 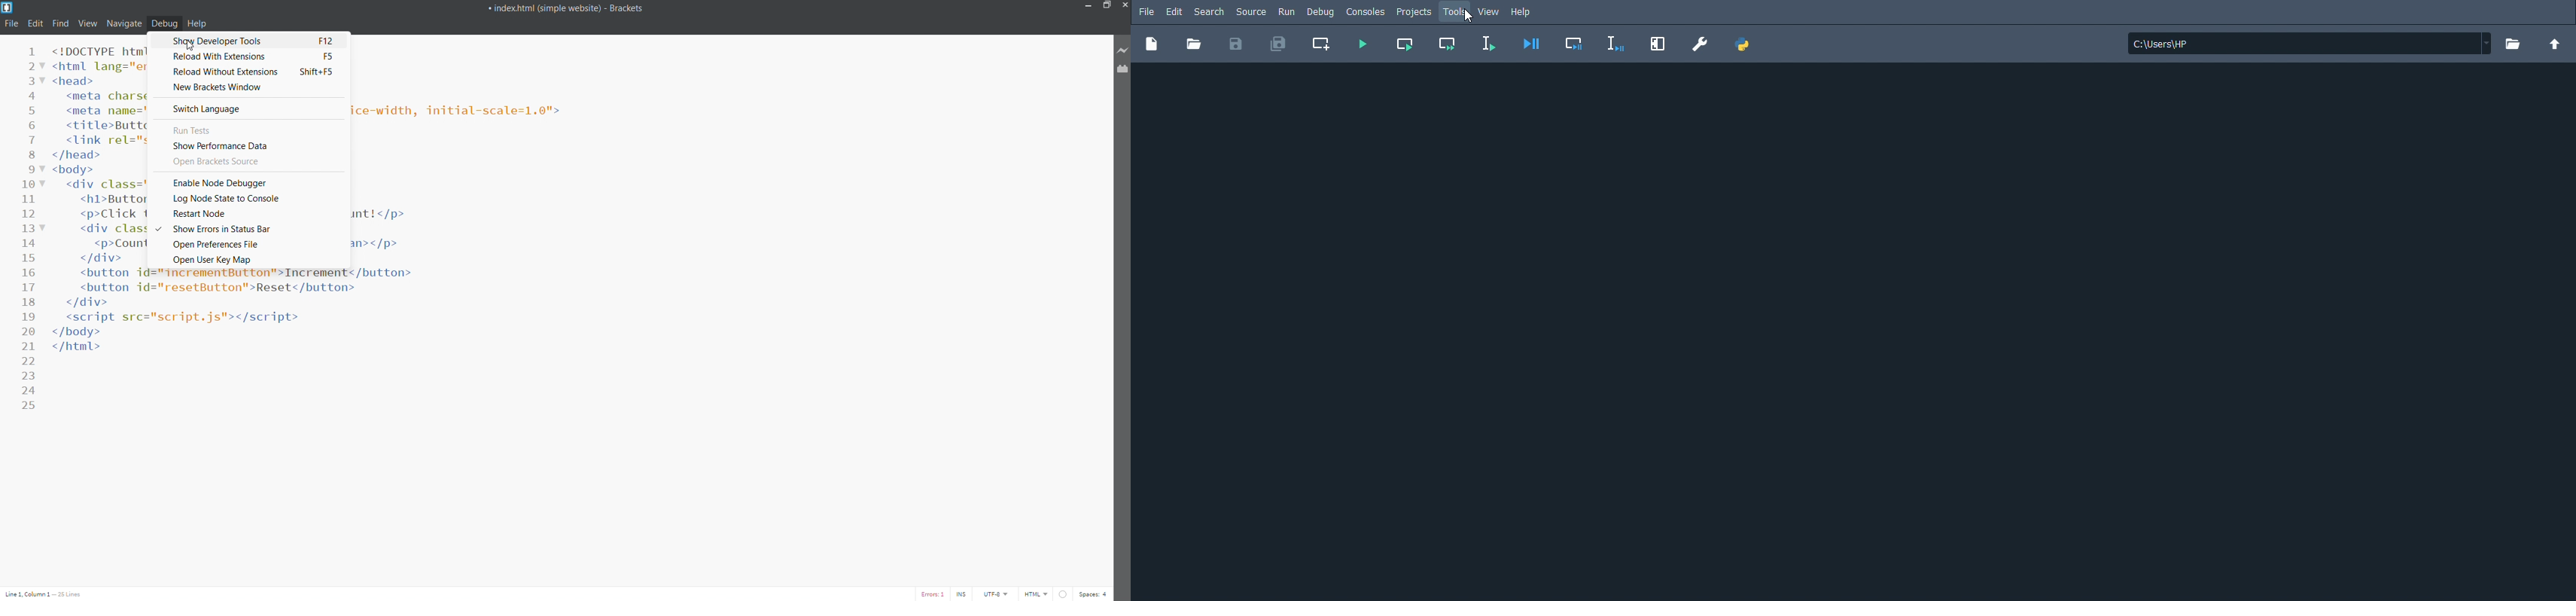 I want to click on log node state to console, so click(x=245, y=197).